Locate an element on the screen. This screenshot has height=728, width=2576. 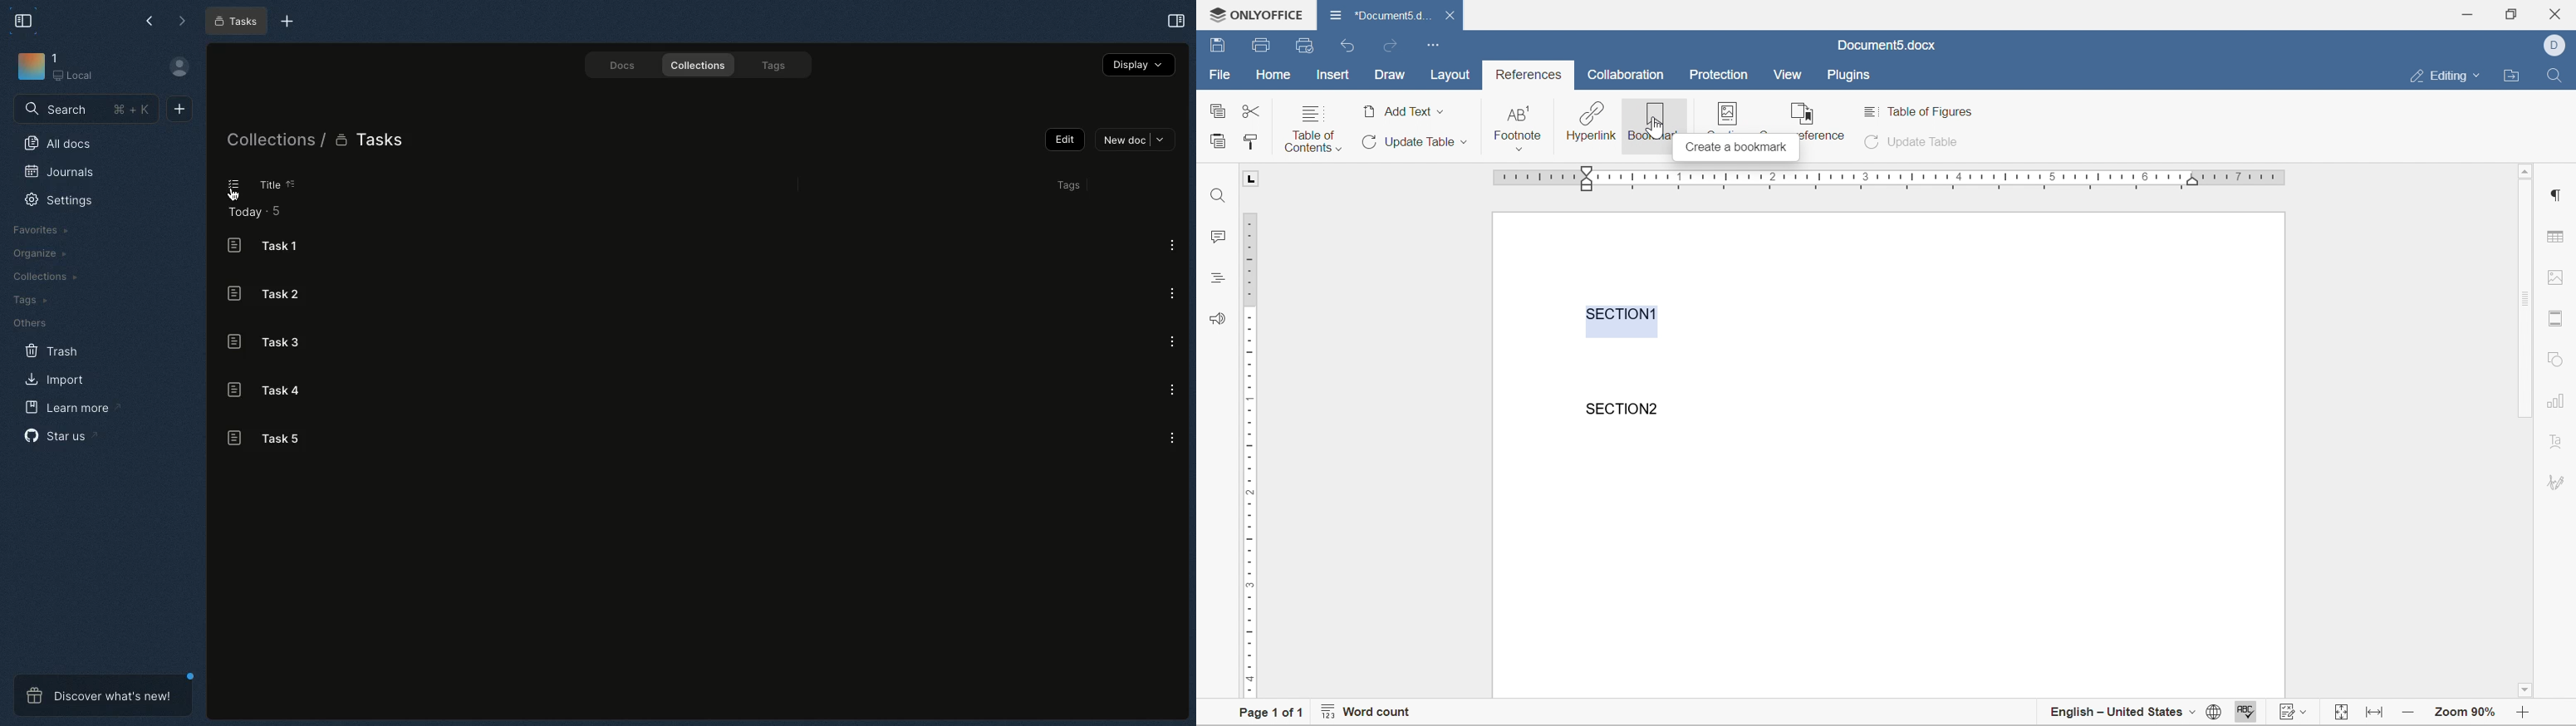
close is located at coordinates (1453, 15).